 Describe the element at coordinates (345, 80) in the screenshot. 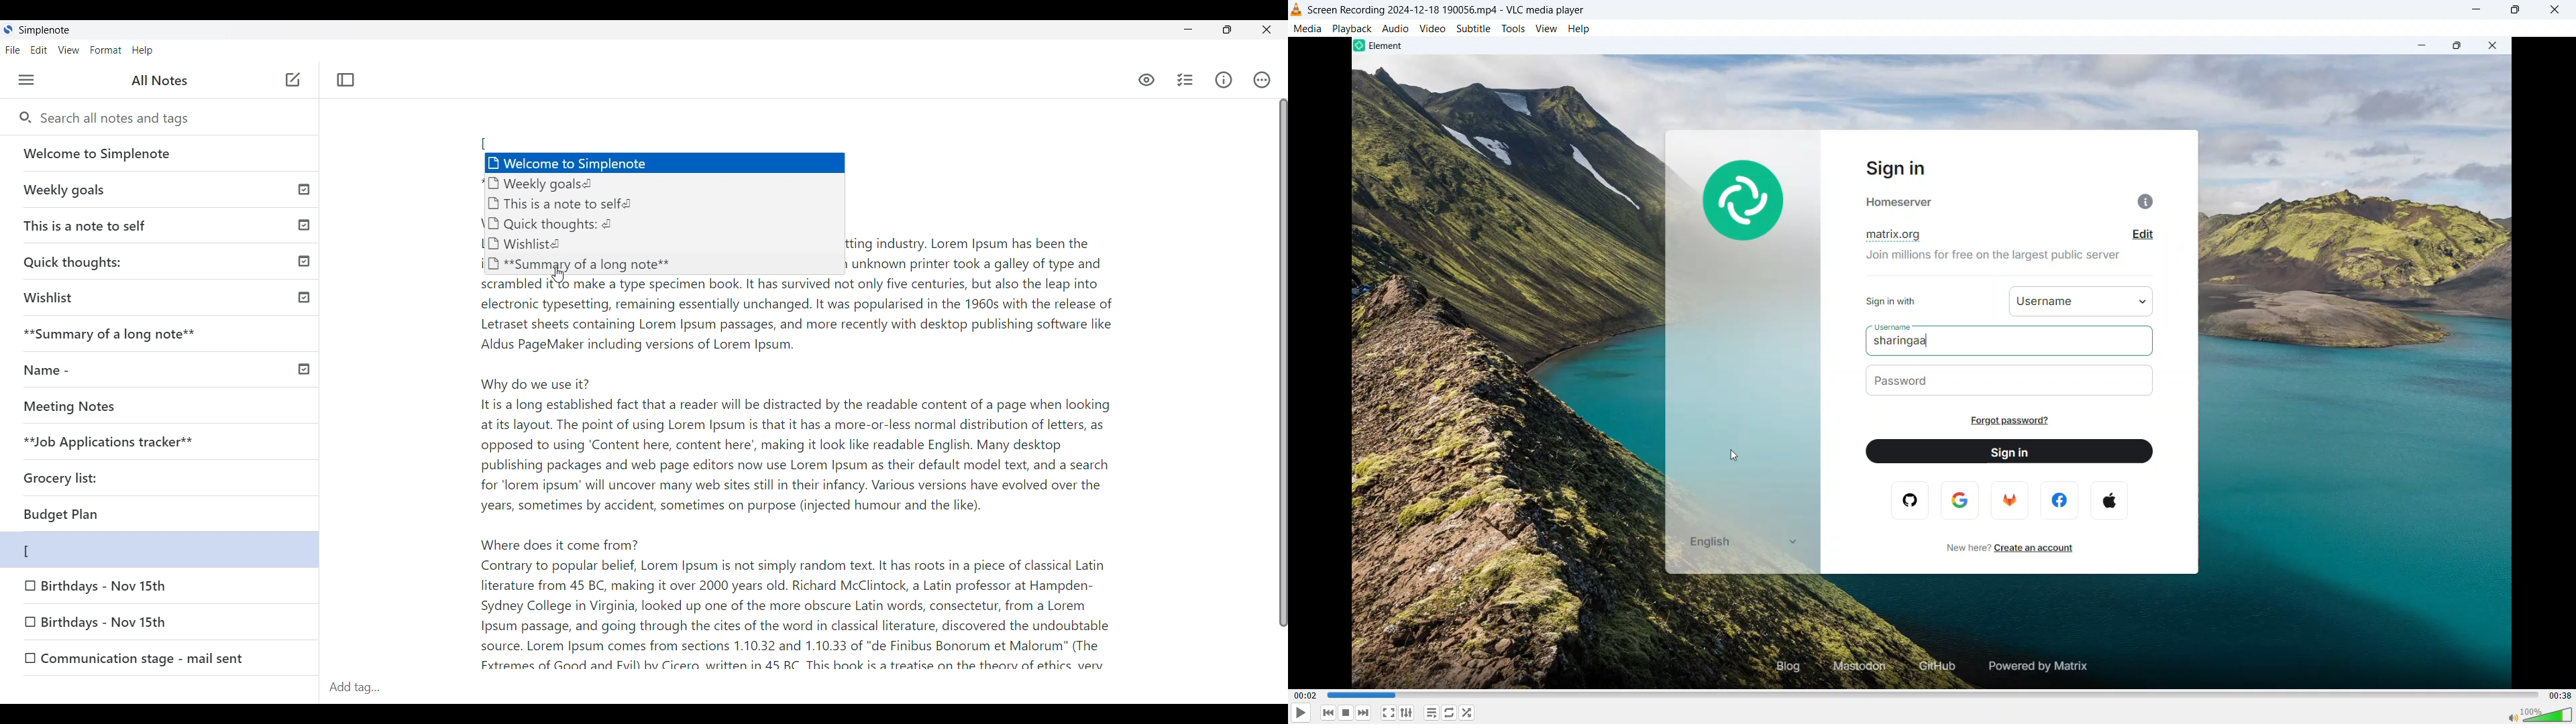

I see `Toggle focus mode` at that location.